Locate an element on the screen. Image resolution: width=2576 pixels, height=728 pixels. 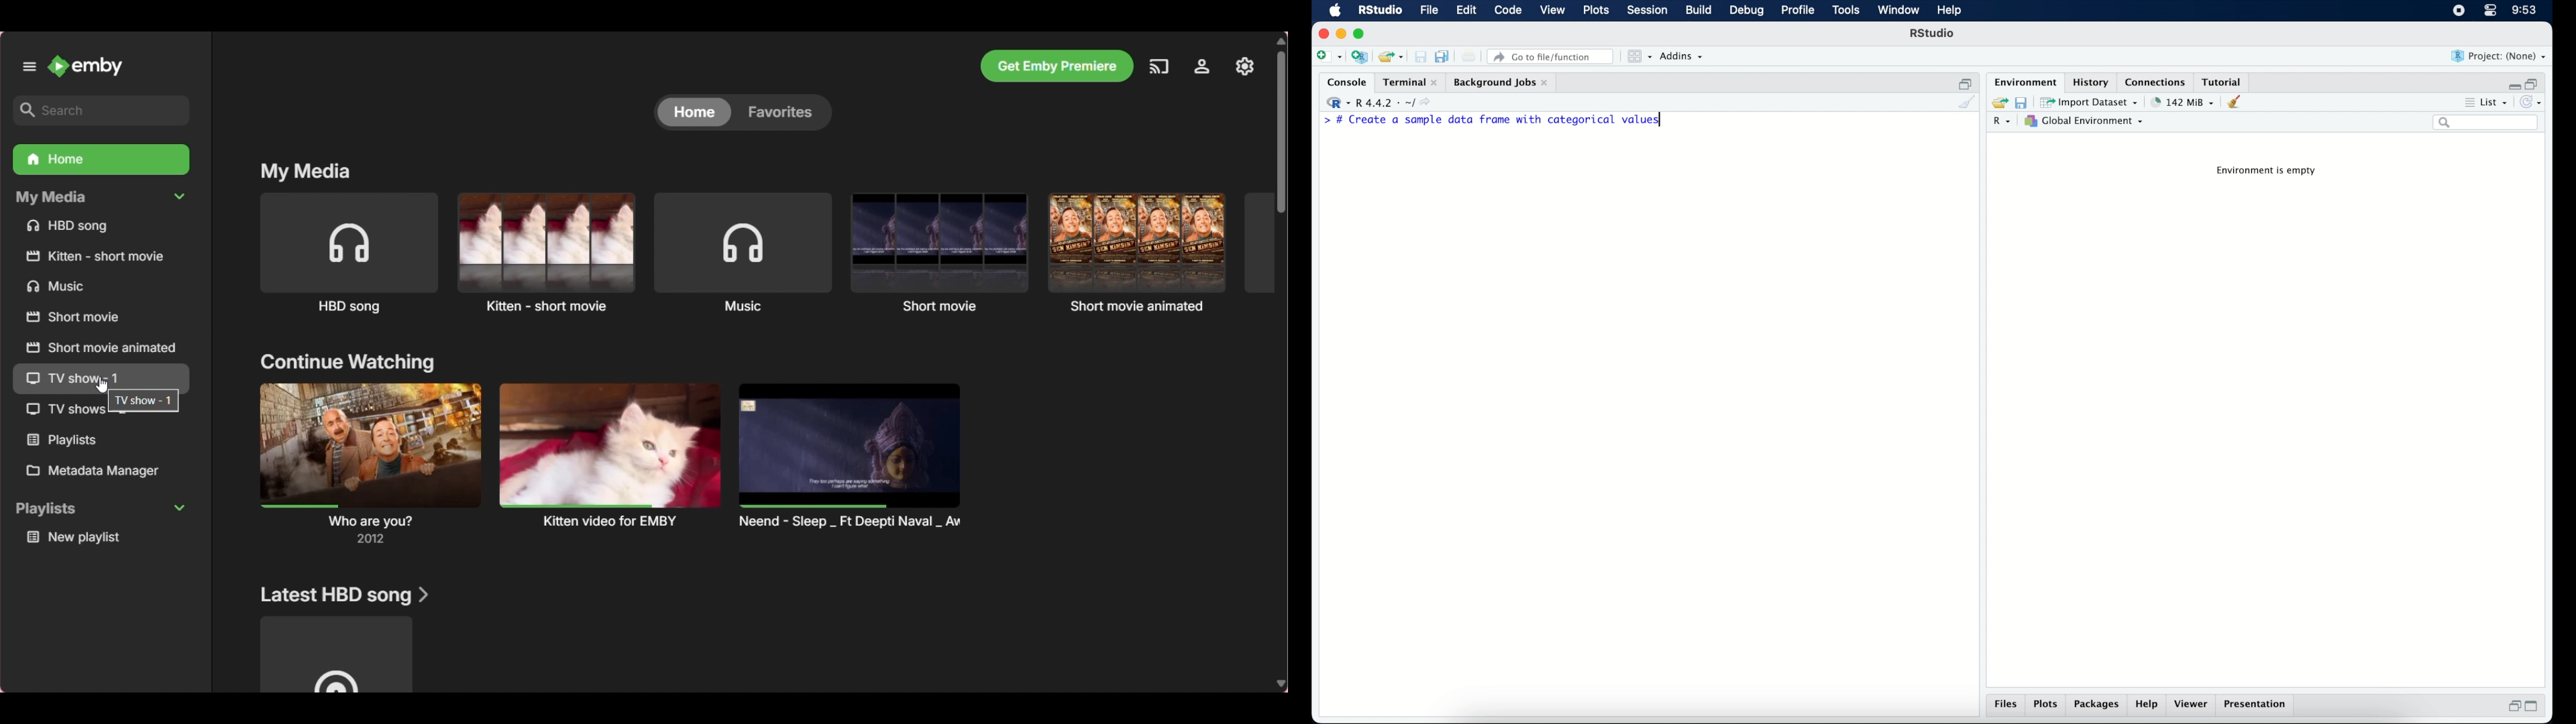
session is located at coordinates (1648, 11).